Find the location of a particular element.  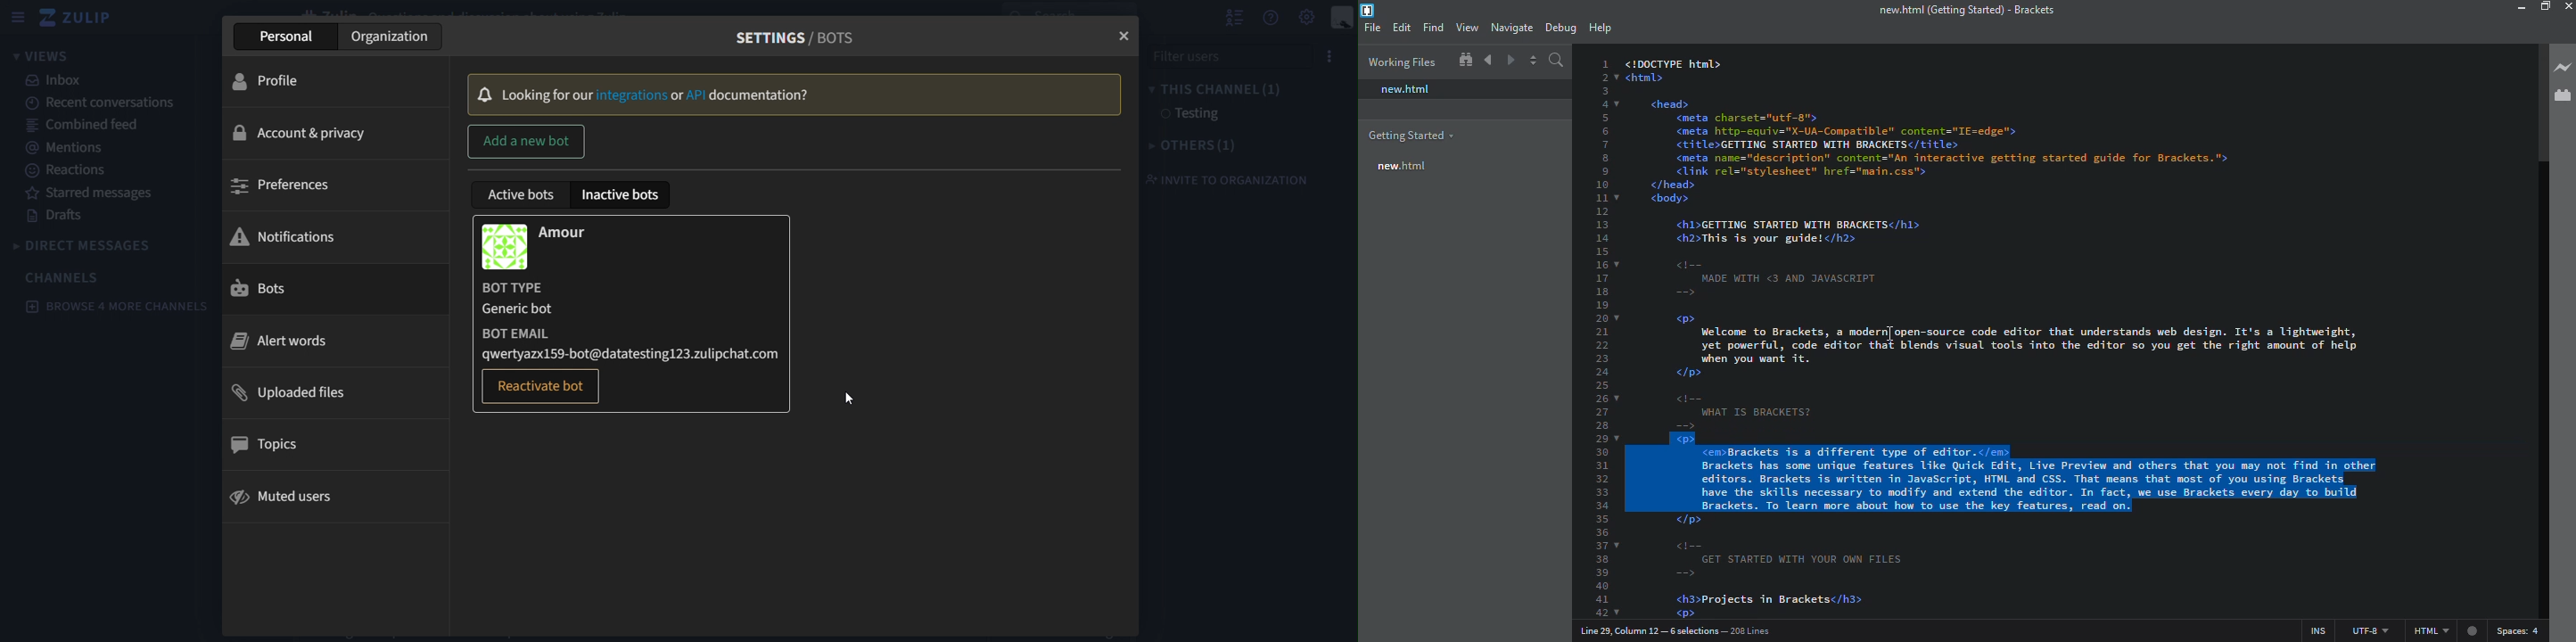

Cursor is located at coordinates (848, 399).